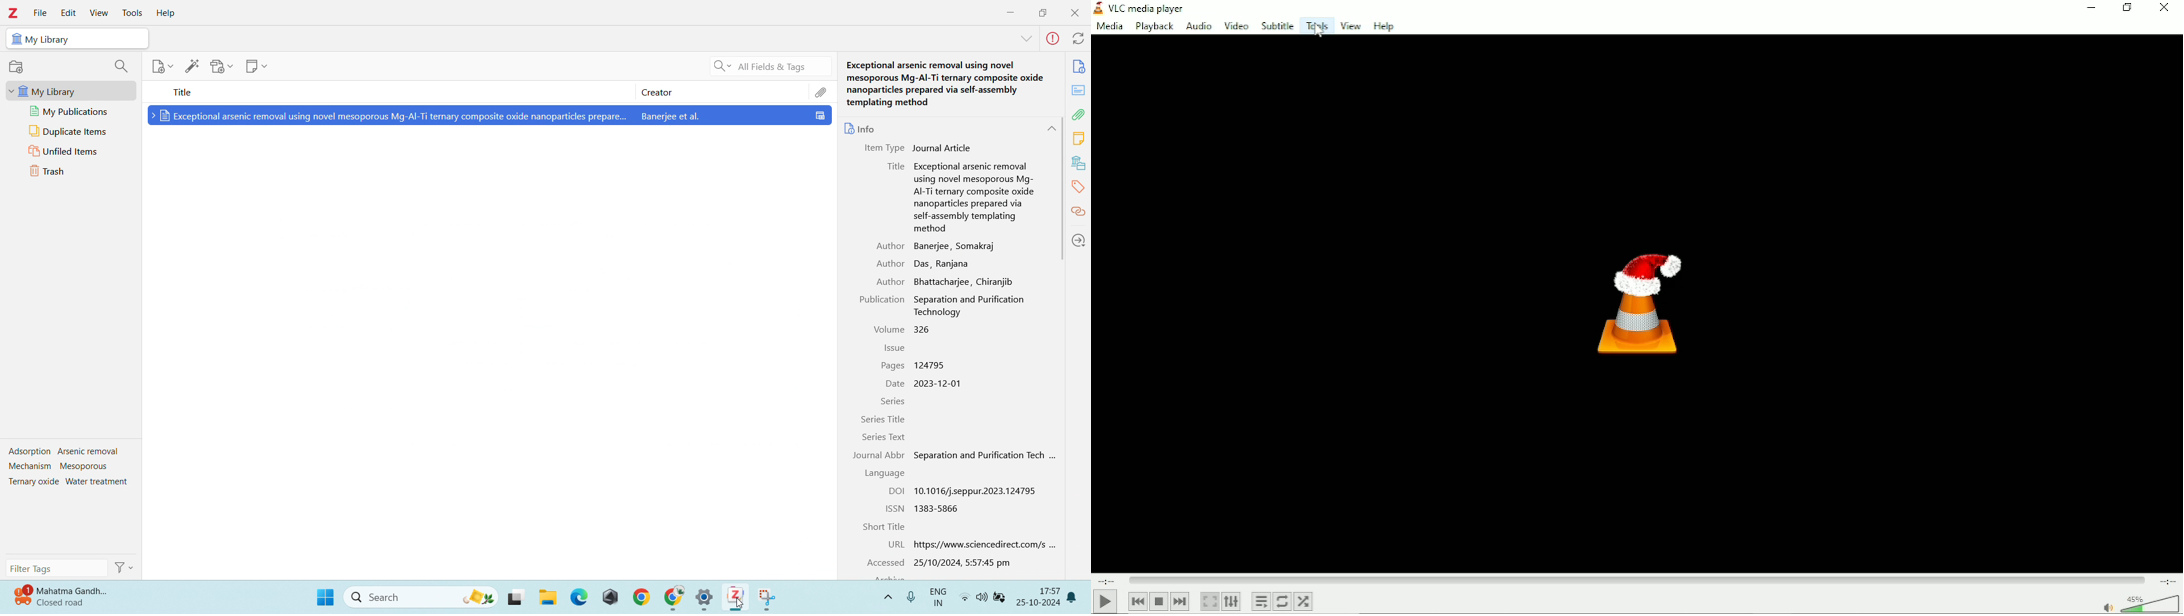 This screenshot has width=2184, height=616. I want to click on Video, so click(1236, 27).